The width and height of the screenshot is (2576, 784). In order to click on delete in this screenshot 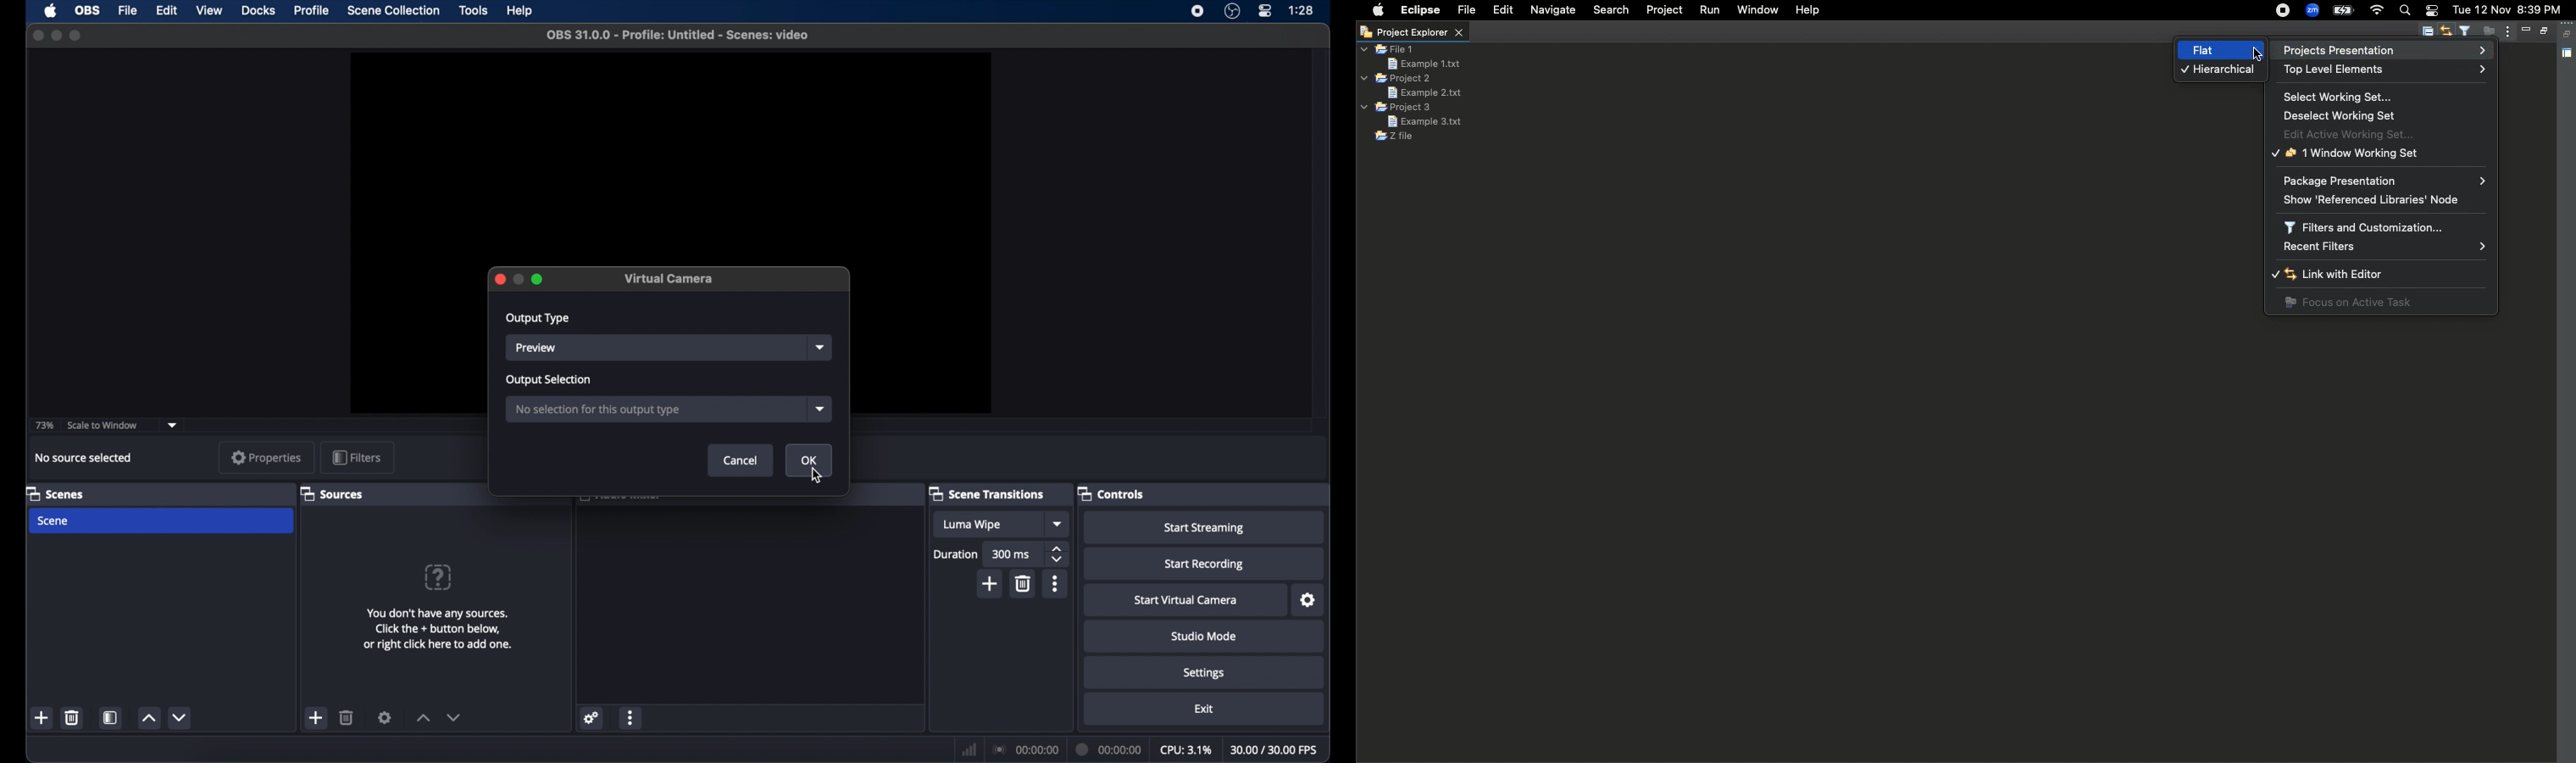, I will do `click(73, 718)`.